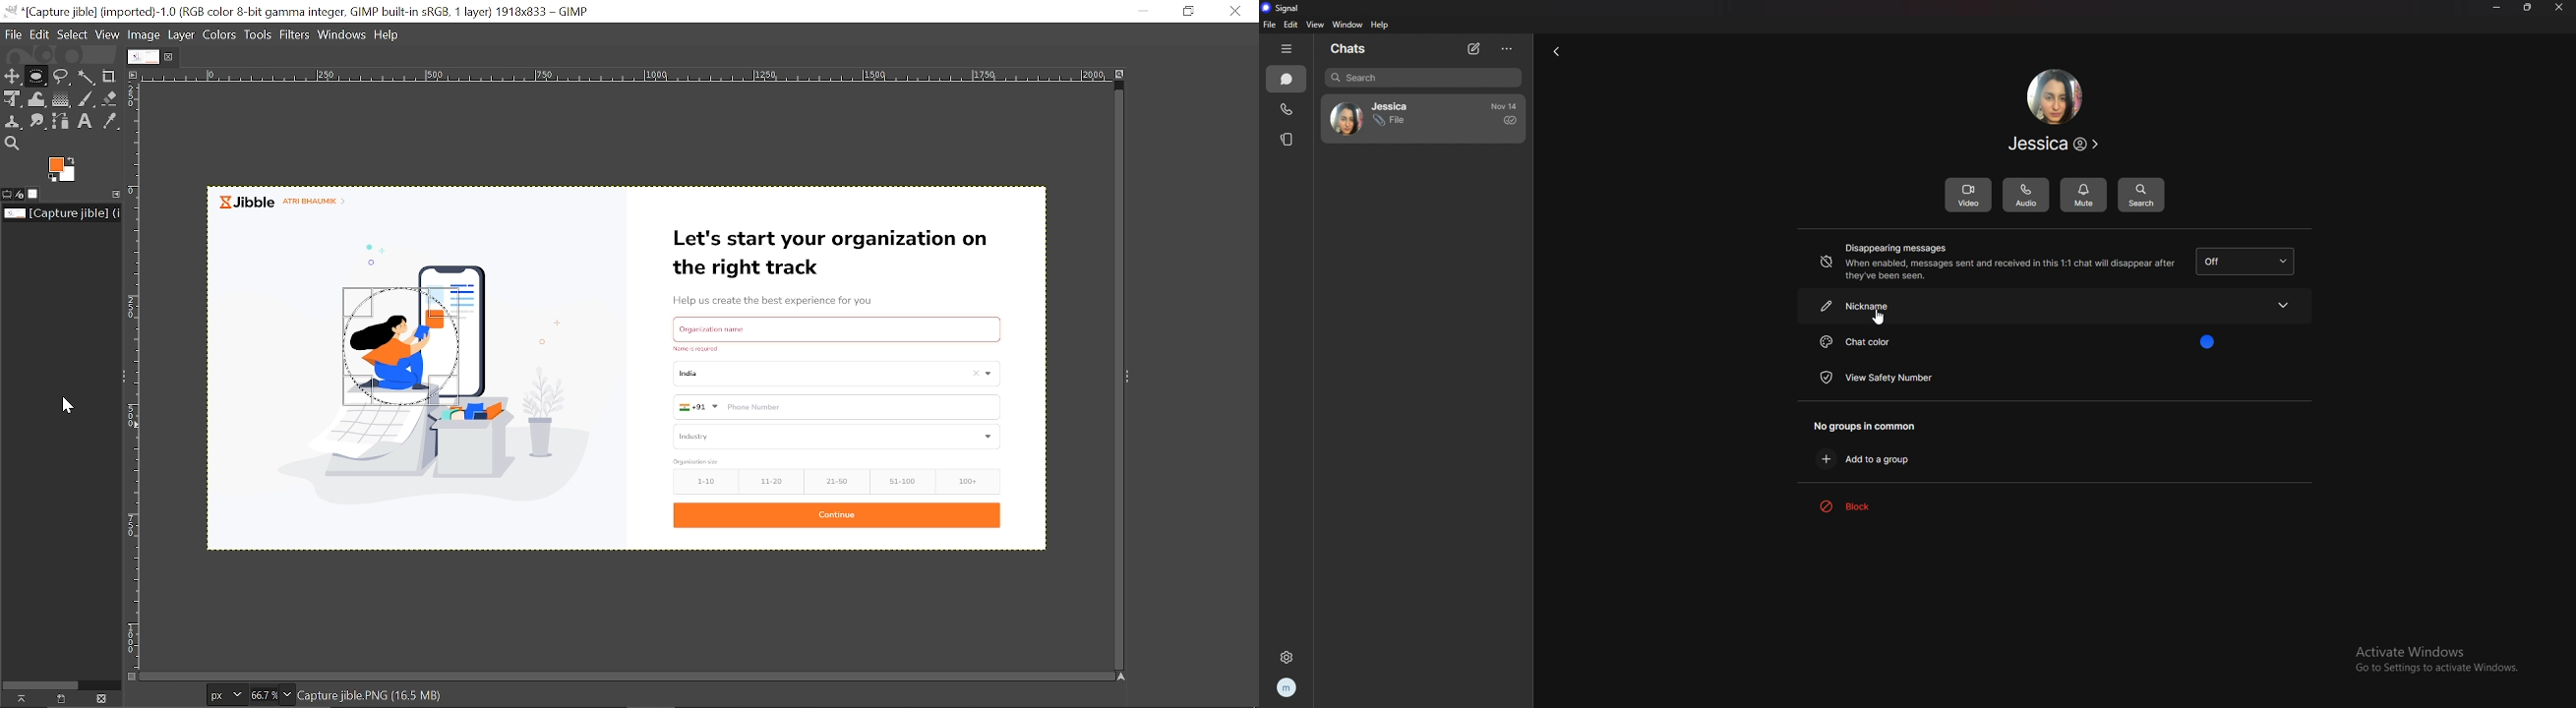 The height and width of the screenshot is (728, 2576). Describe the element at coordinates (1117, 75) in the screenshot. I see `Zoom image when window size change` at that location.